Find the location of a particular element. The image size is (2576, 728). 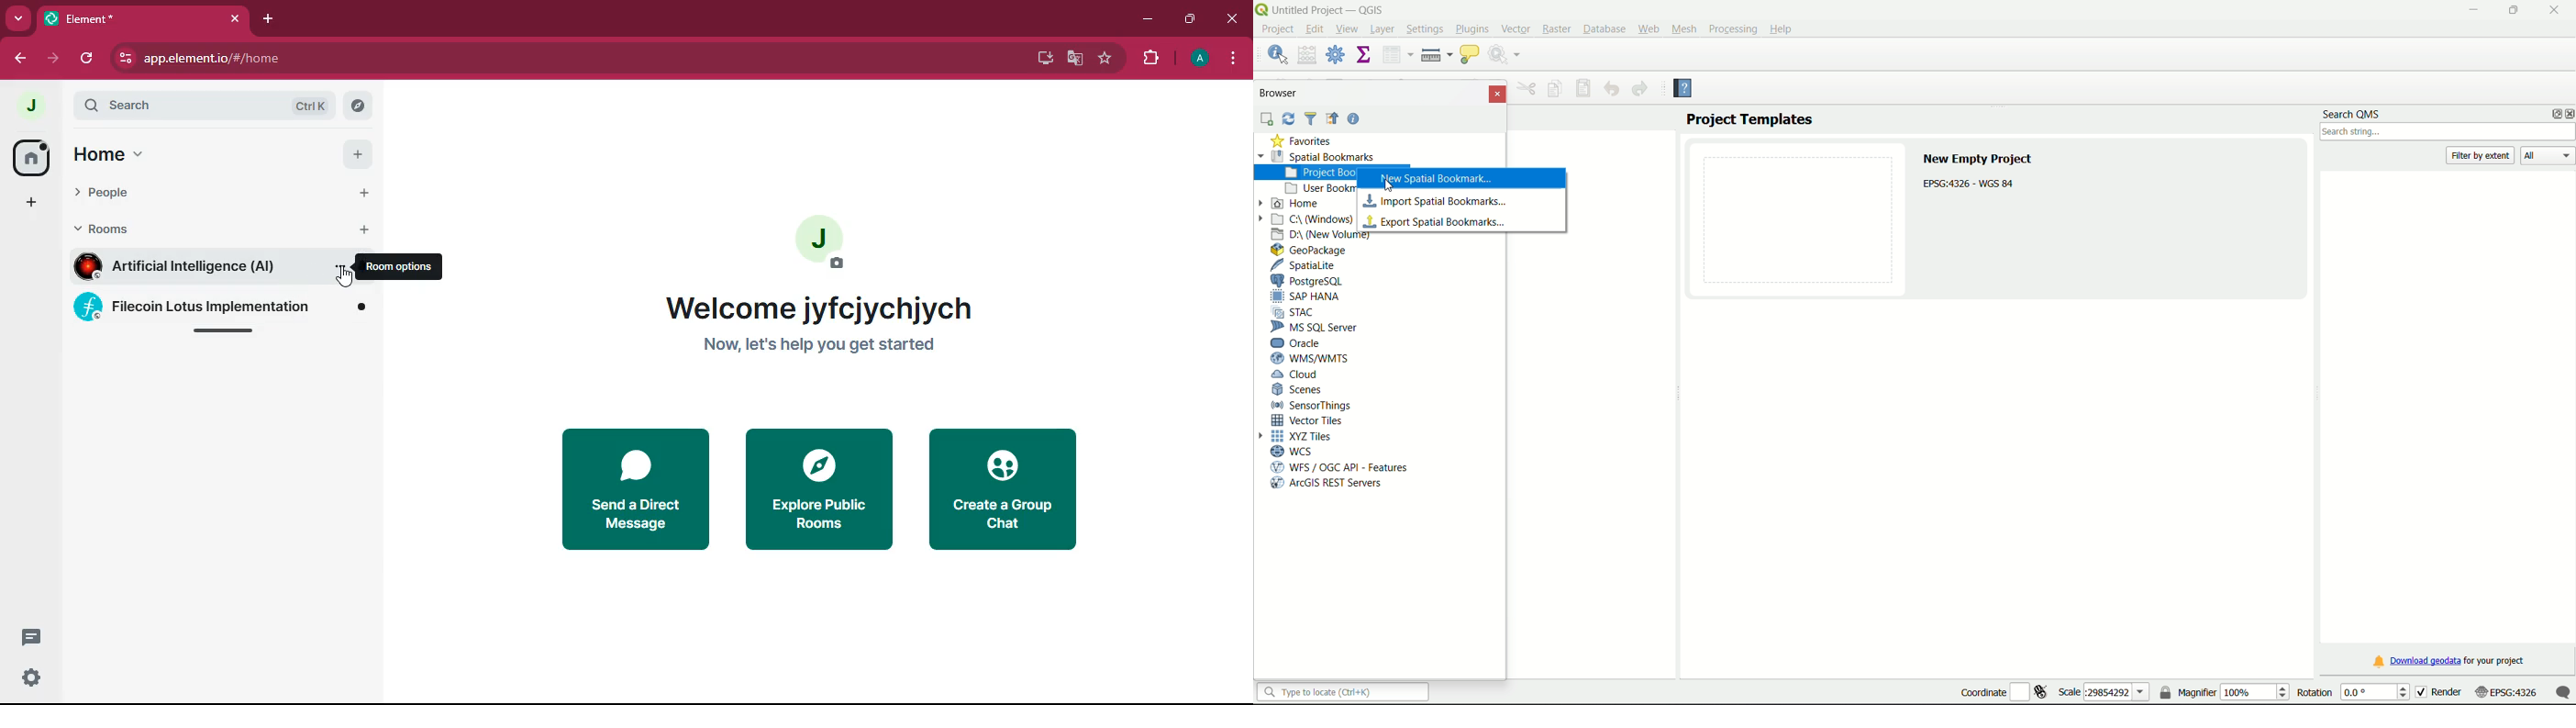

search is located at coordinates (201, 106).